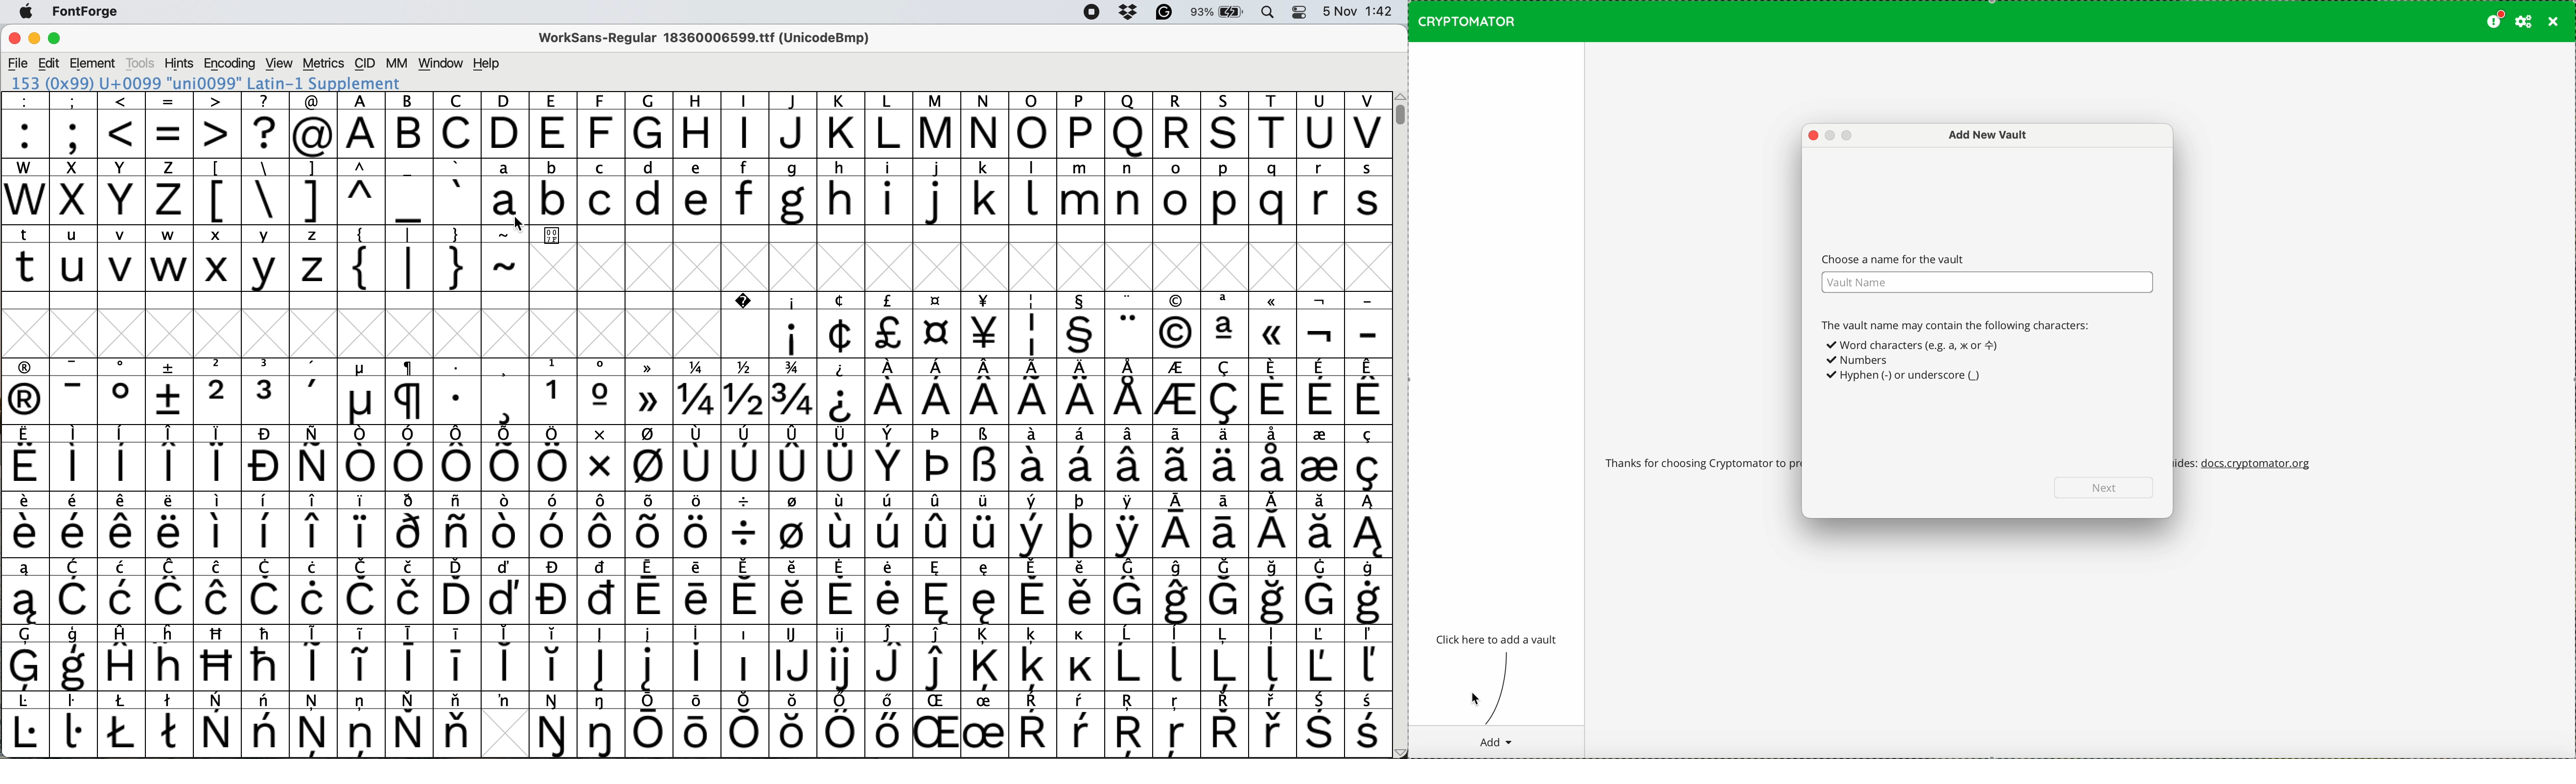 The image size is (2576, 784). Describe the element at coordinates (314, 392) in the screenshot. I see `symbol` at that location.